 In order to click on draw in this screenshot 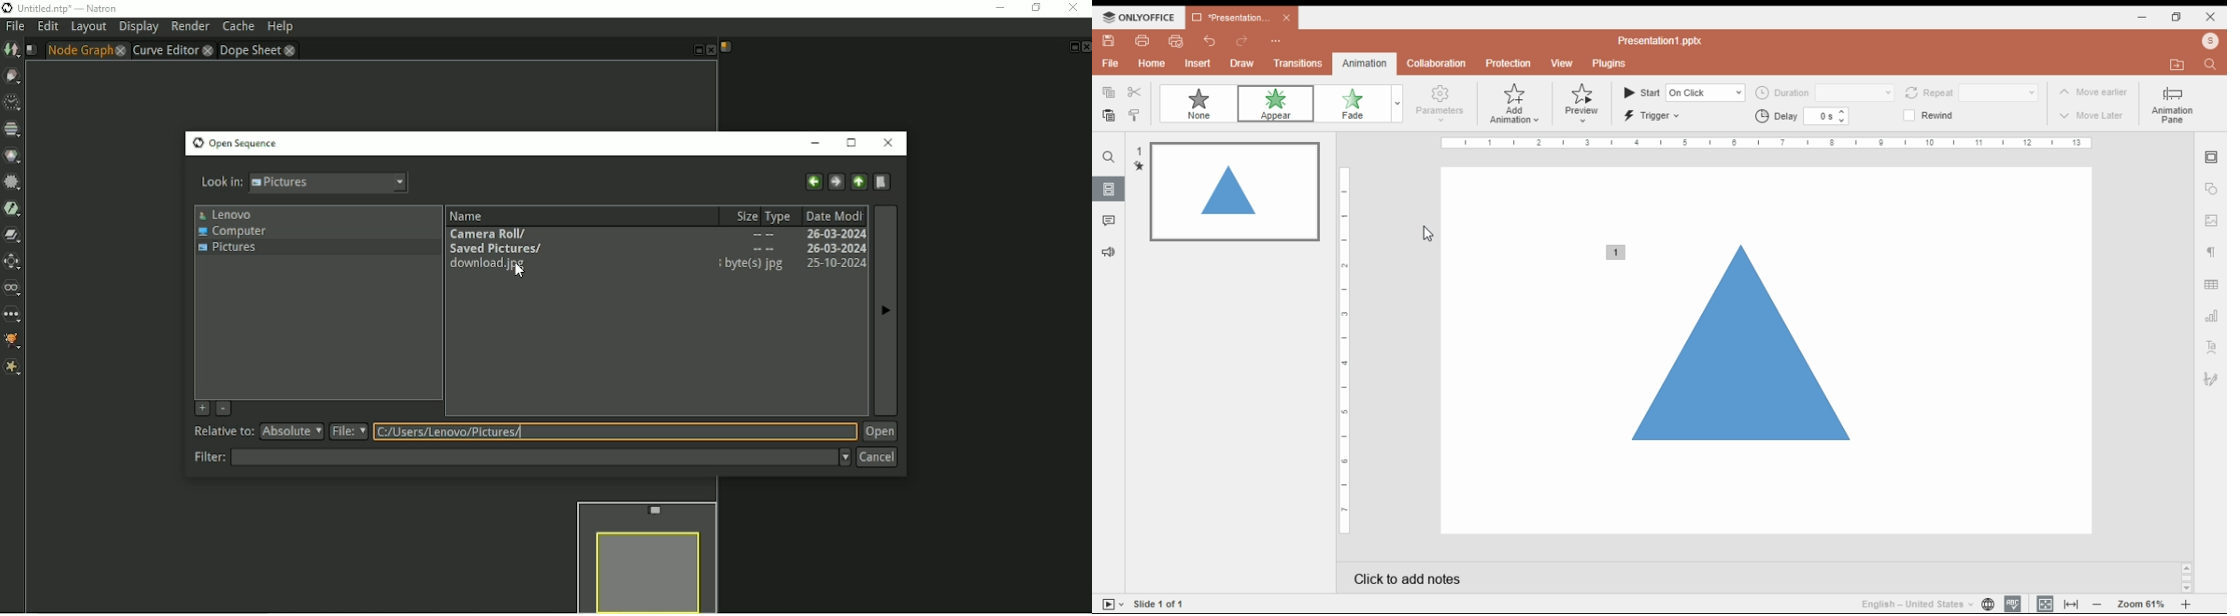, I will do `click(1244, 64)`.